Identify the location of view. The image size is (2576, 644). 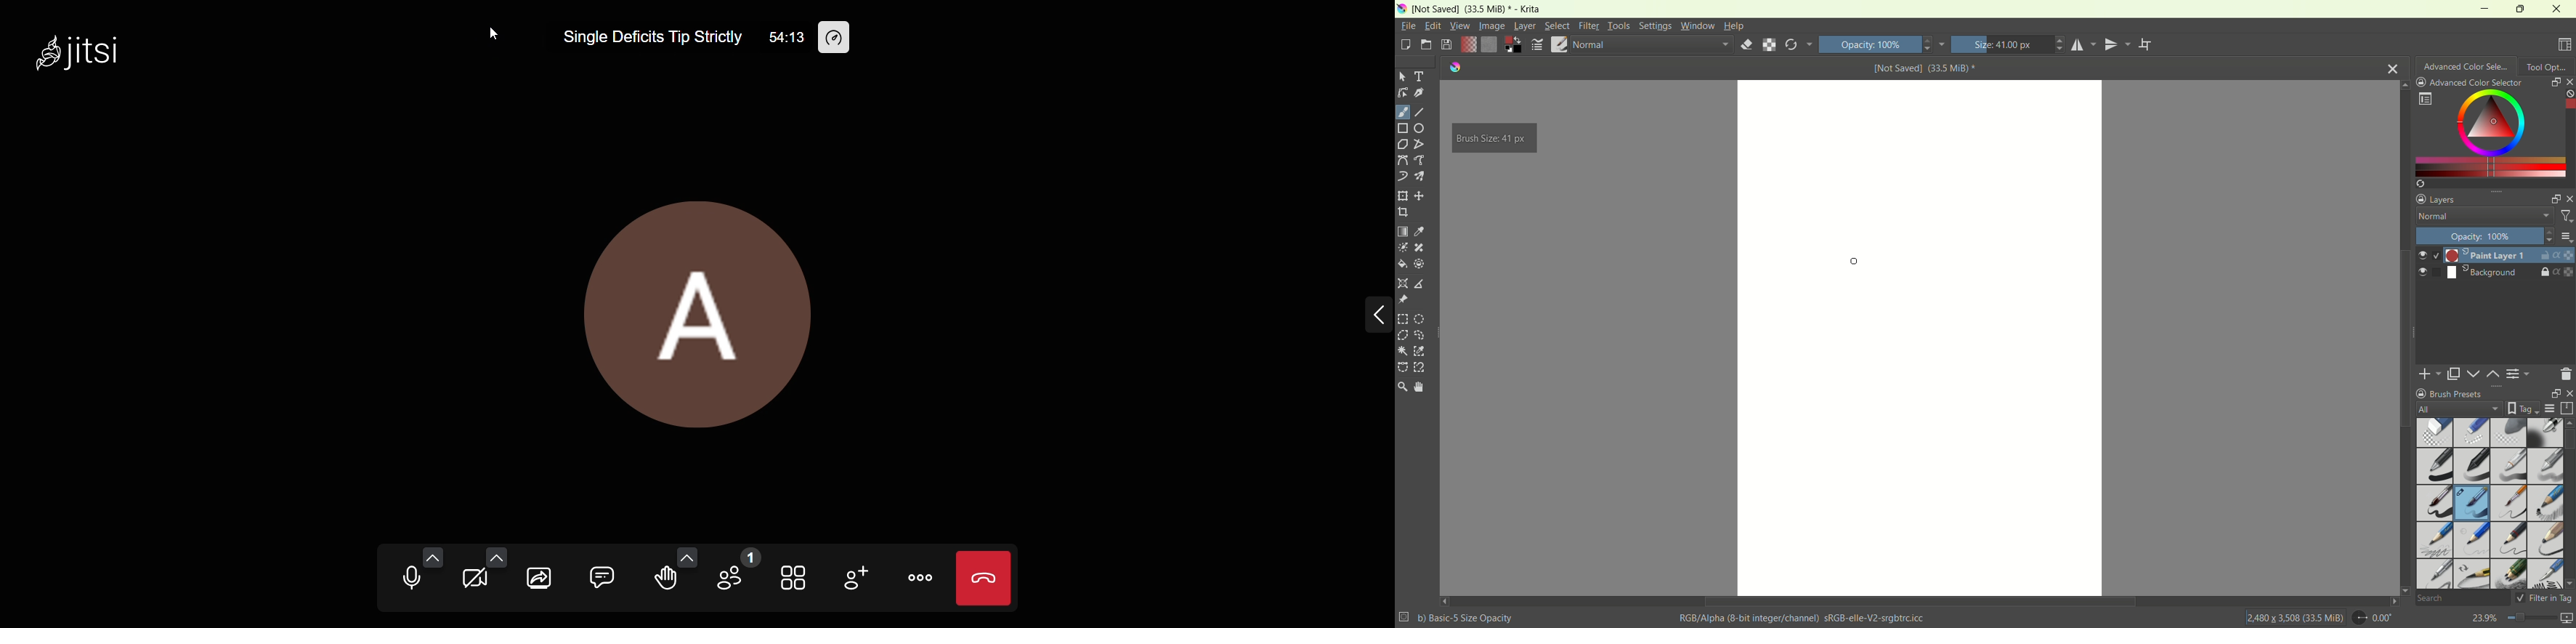
(1459, 26).